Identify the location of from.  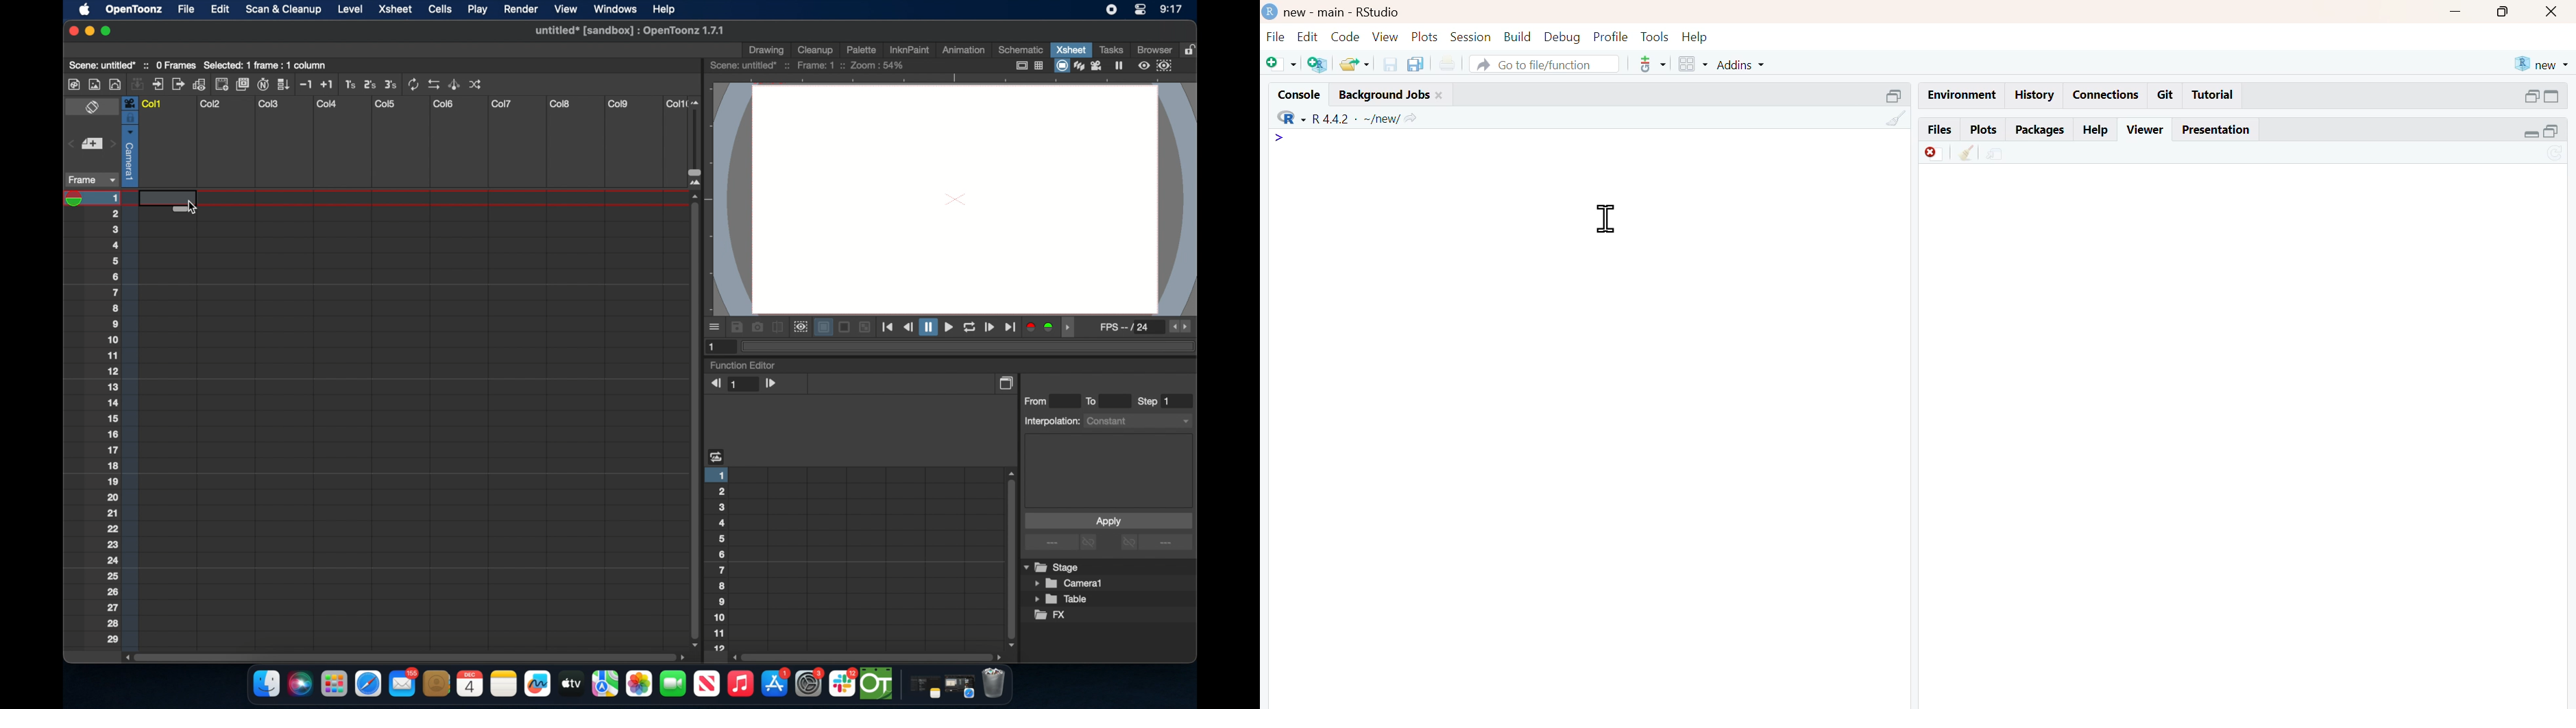
(1039, 400).